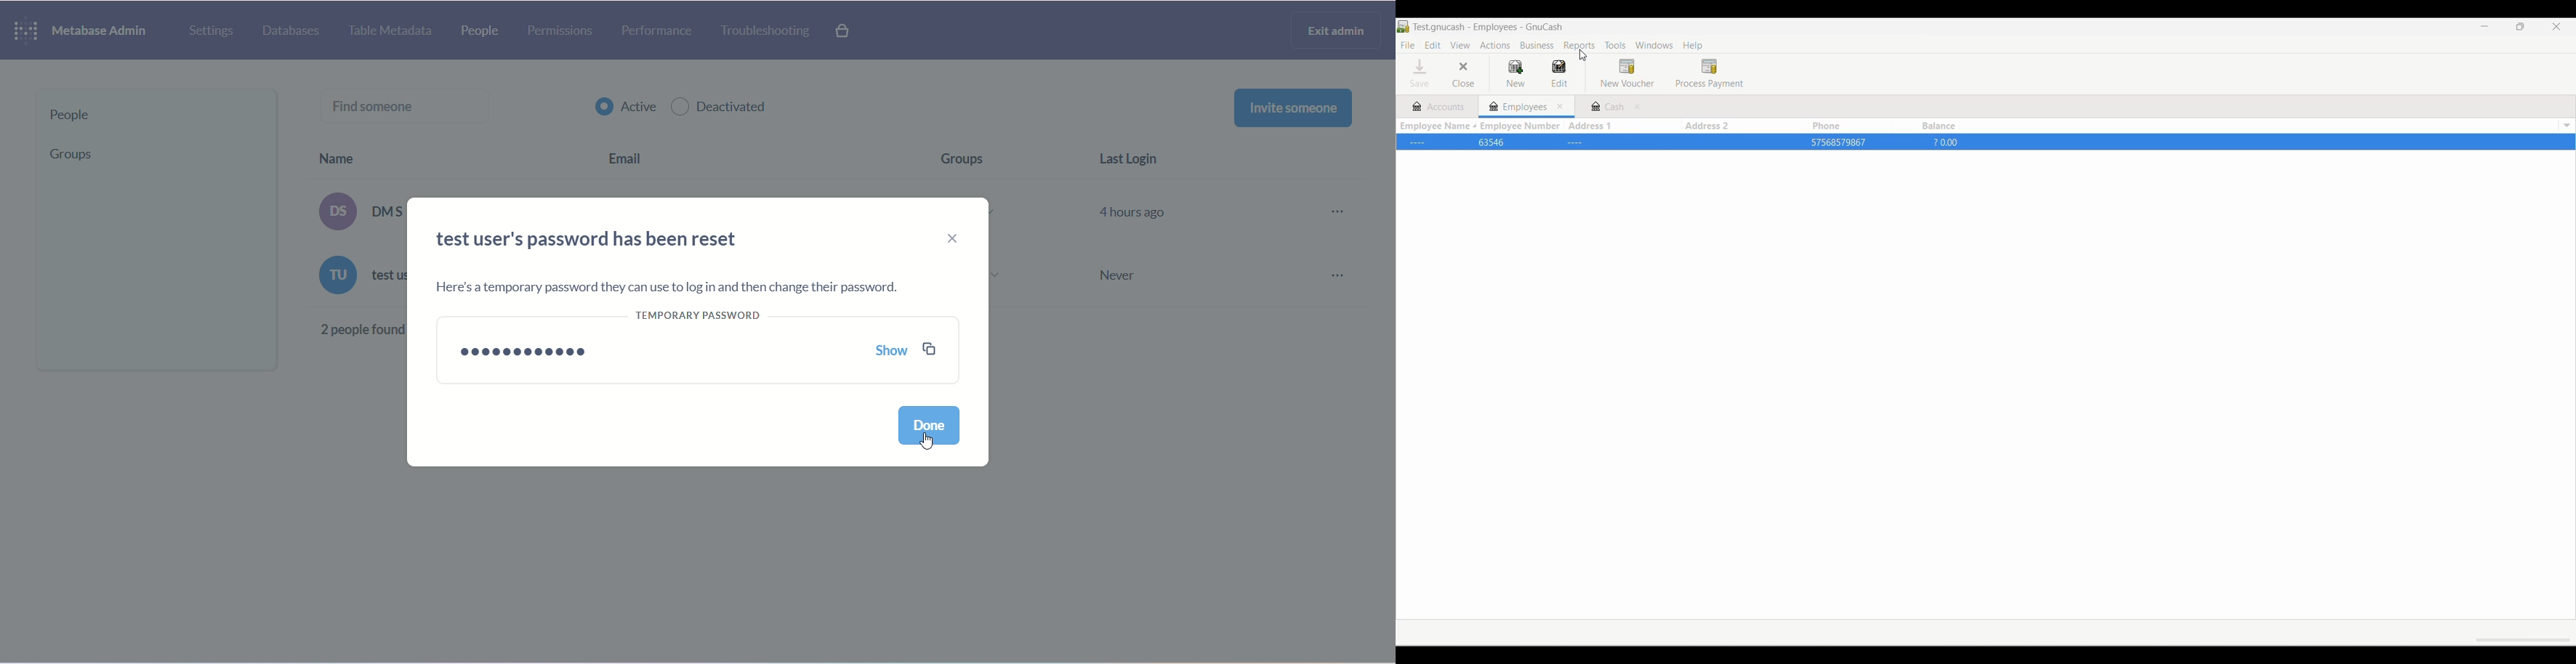 This screenshot has width=2576, height=672. Describe the element at coordinates (723, 108) in the screenshot. I see `deactivated` at that location.